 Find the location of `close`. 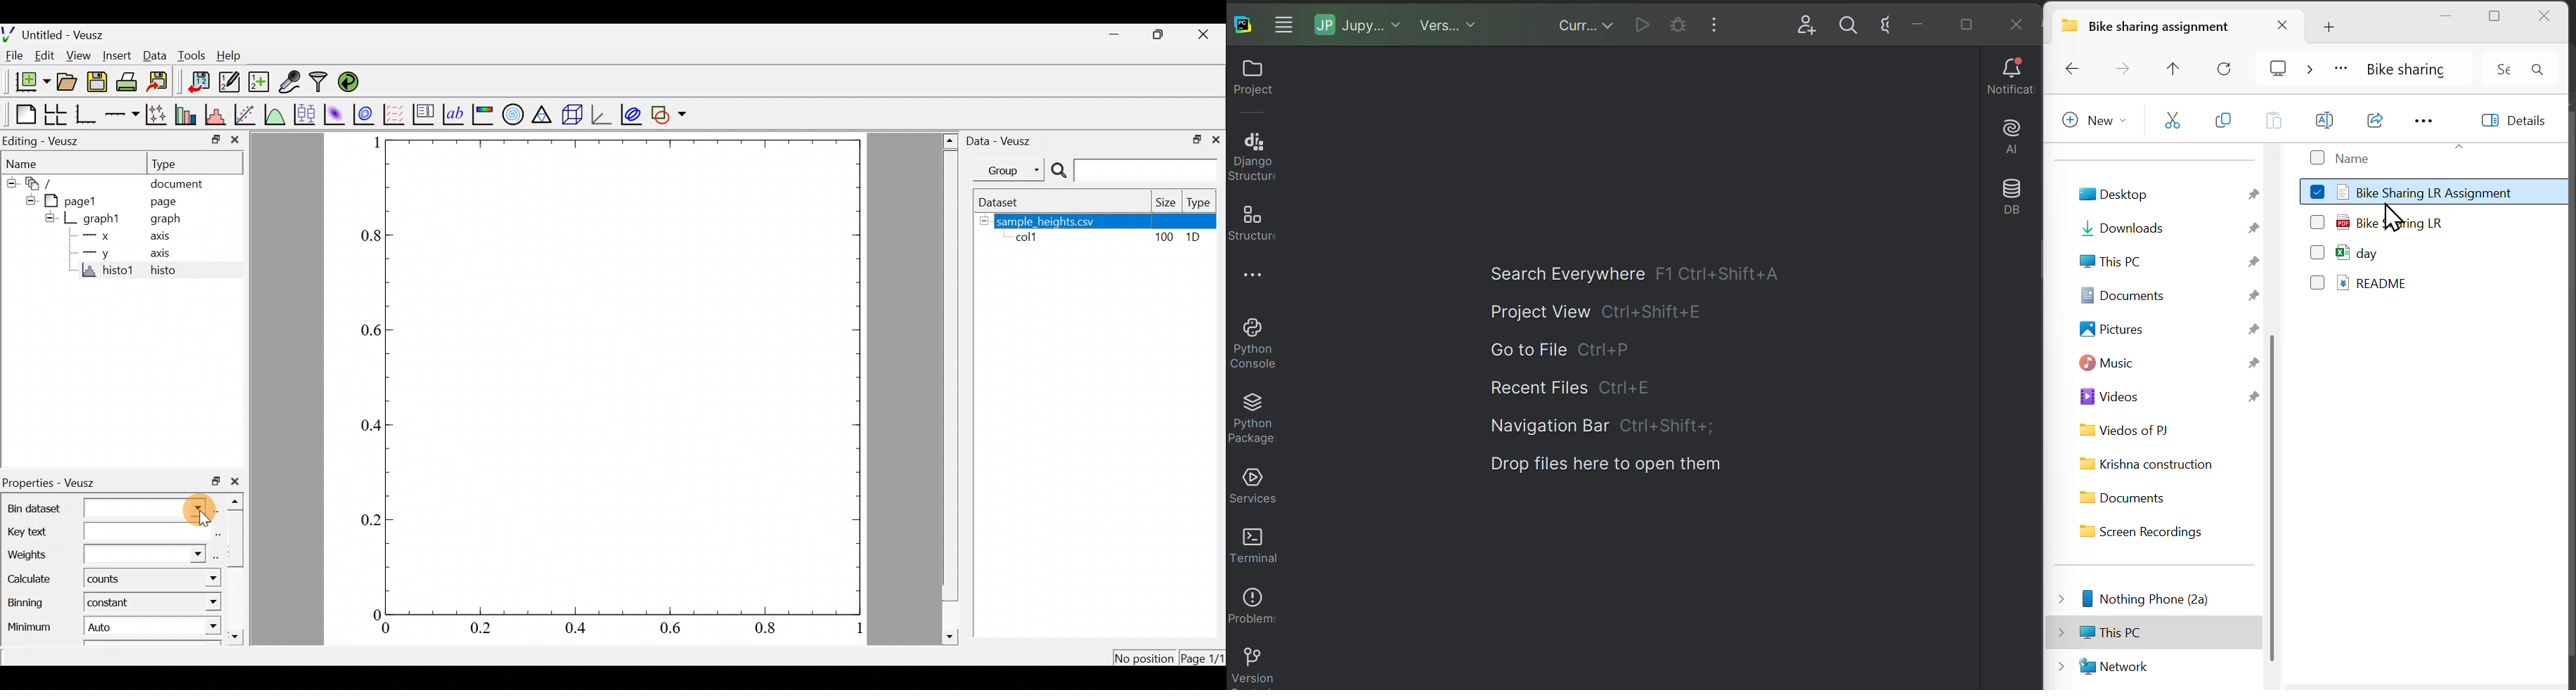

close is located at coordinates (236, 140).